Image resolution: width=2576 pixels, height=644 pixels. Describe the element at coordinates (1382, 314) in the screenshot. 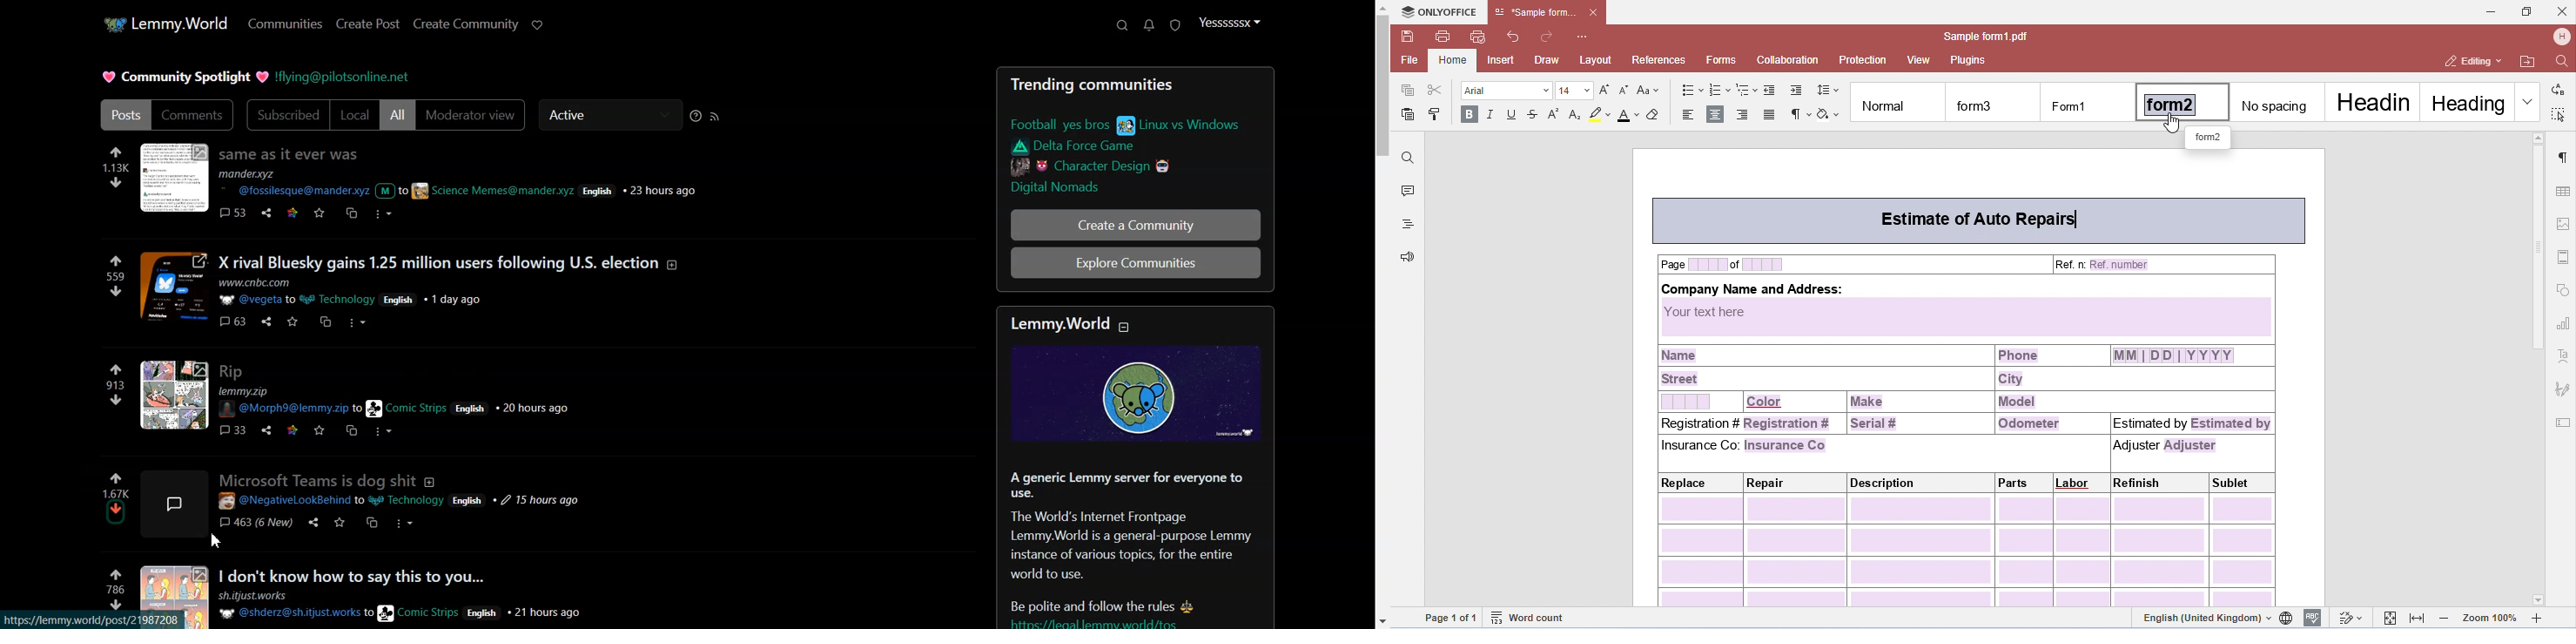

I see `Vertical Scroll Bar` at that location.